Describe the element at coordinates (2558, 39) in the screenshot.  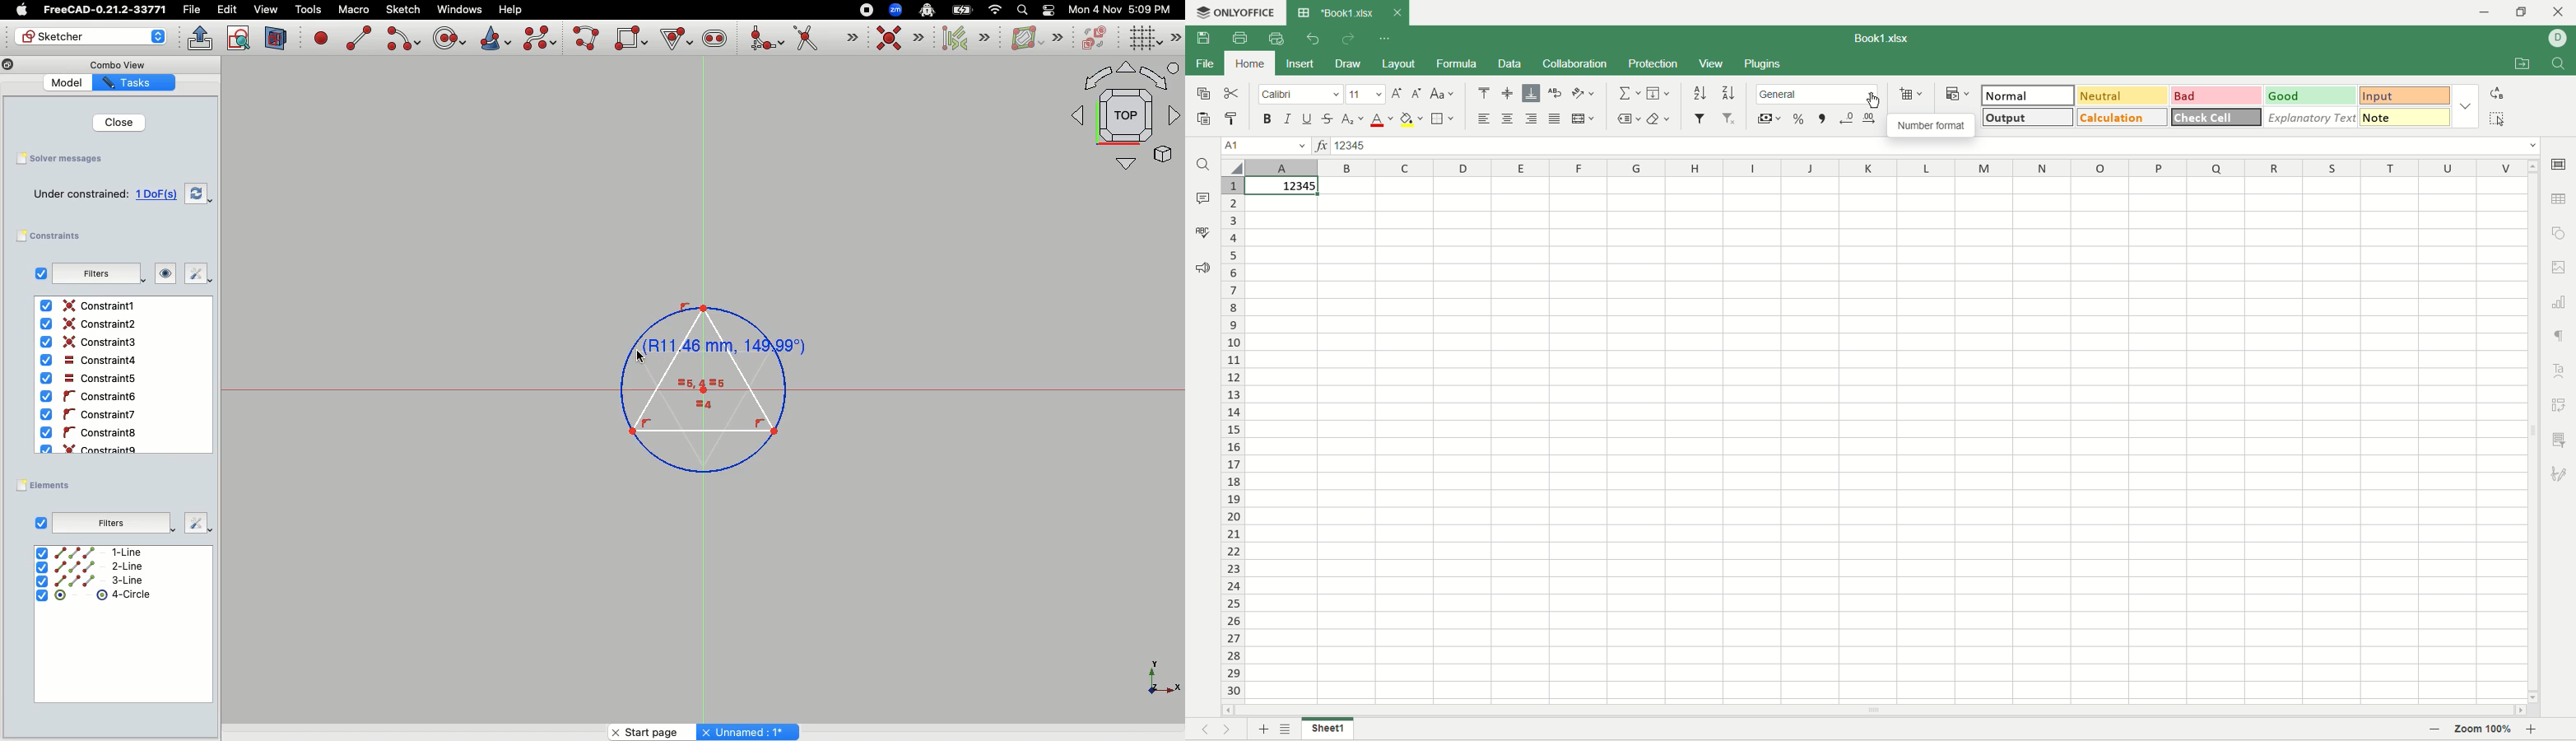
I see `username` at that location.